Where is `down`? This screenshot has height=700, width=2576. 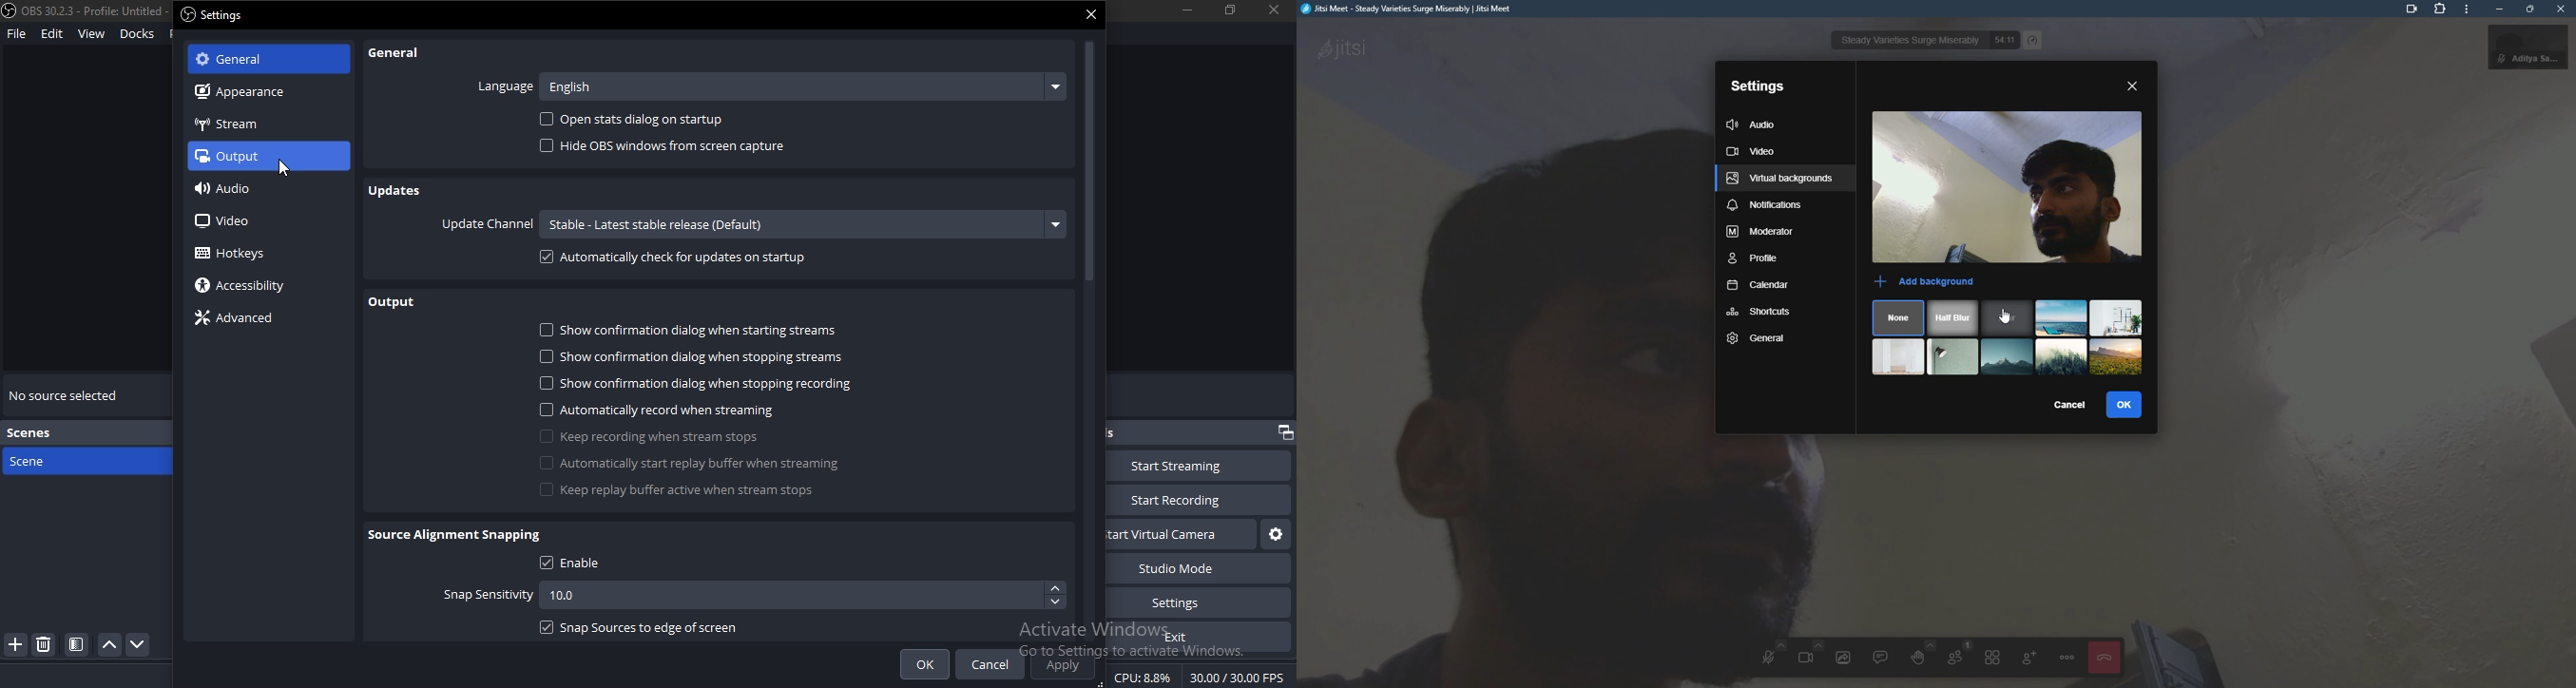 down is located at coordinates (1056, 602).